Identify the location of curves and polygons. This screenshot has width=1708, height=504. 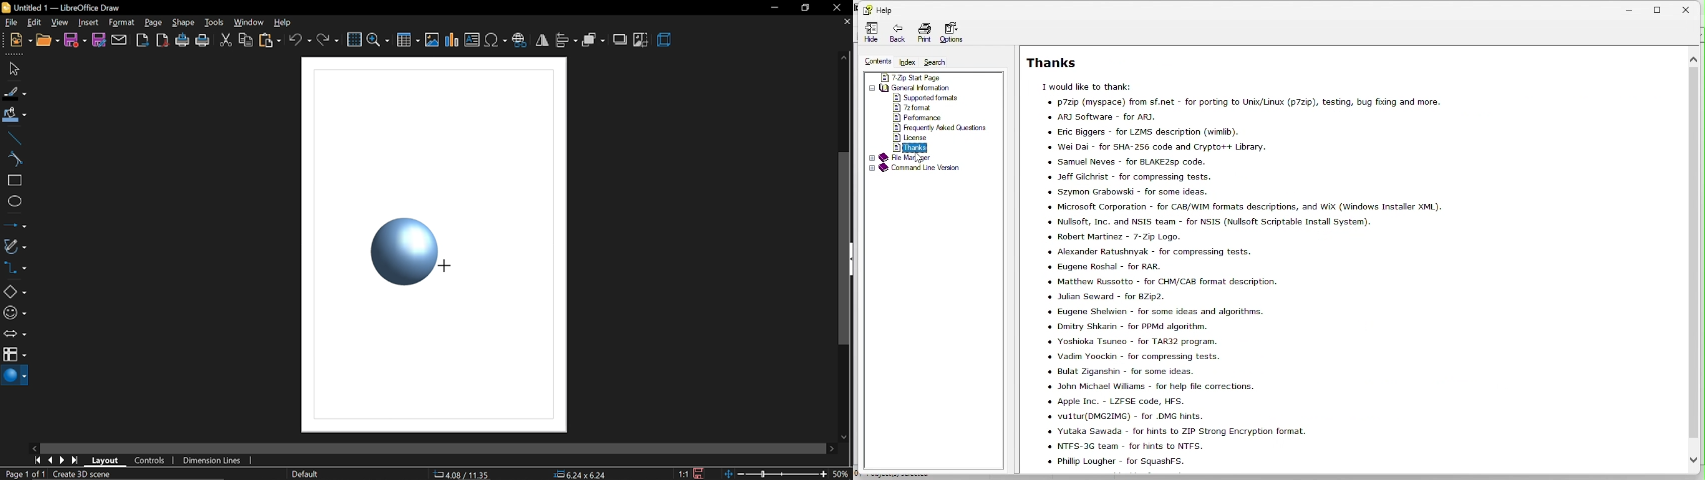
(15, 245).